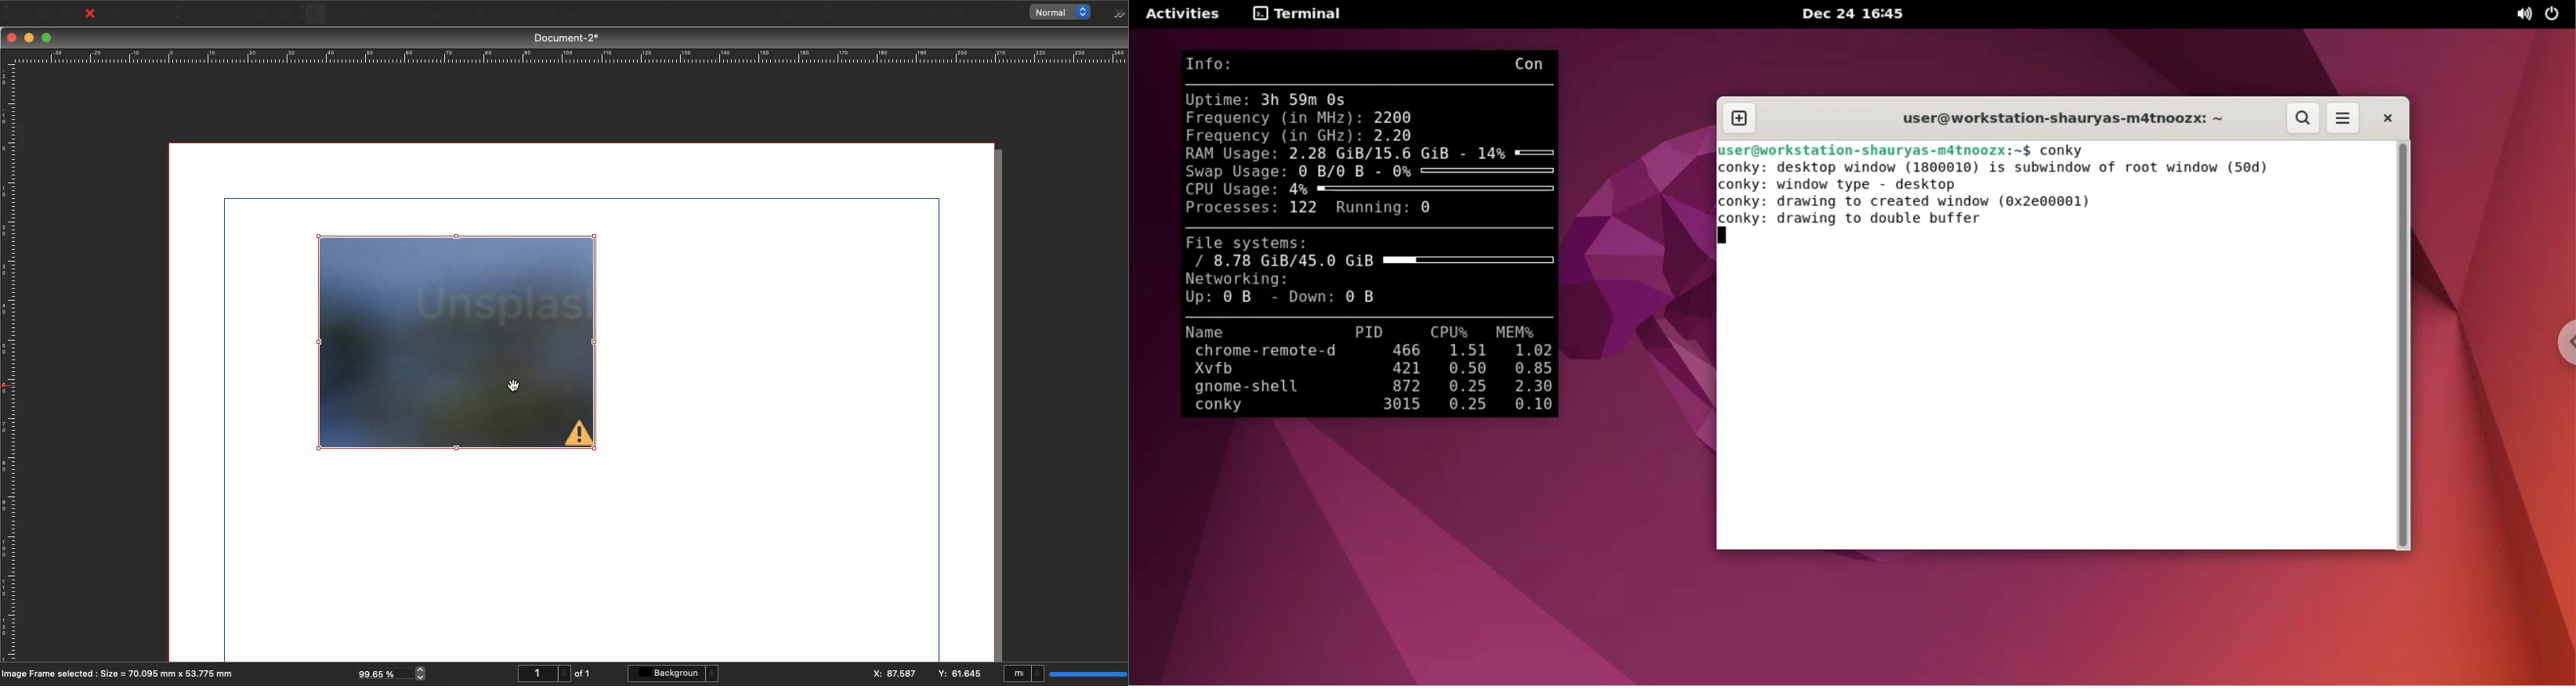 The image size is (2576, 700). I want to click on Options, so click(1116, 14).